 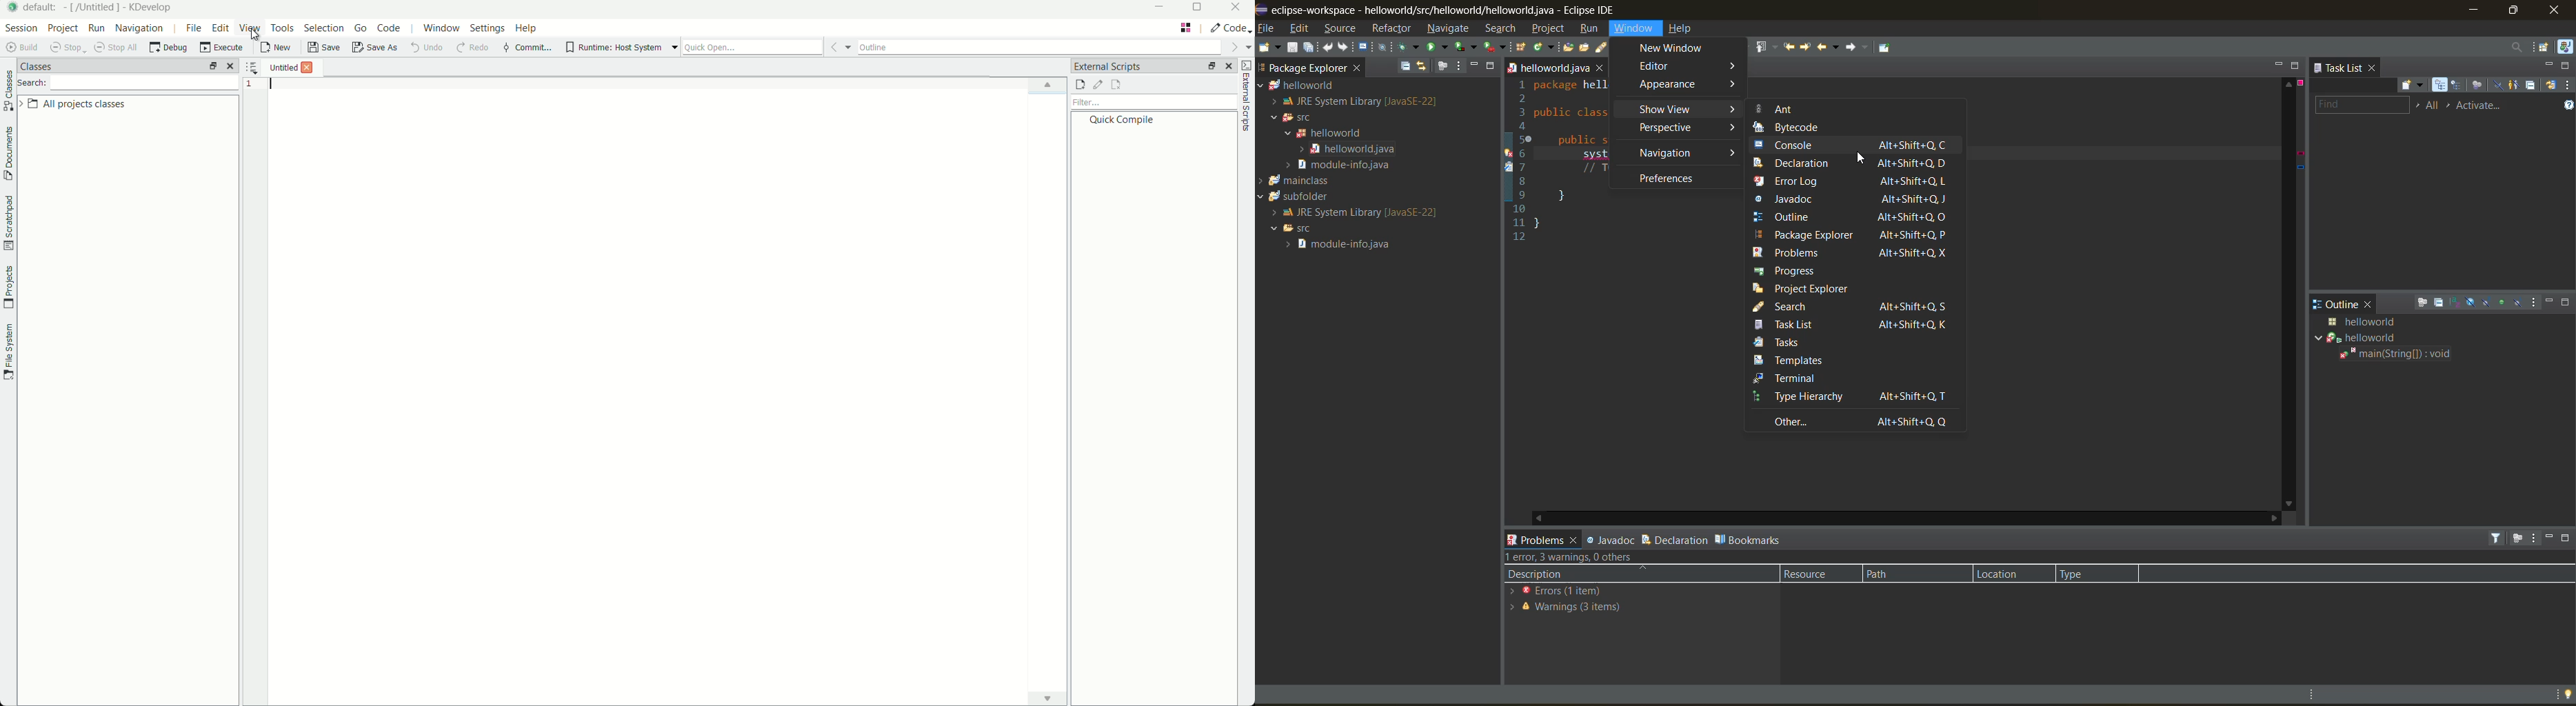 I want to click on tasks, so click(x=1789, y=341).